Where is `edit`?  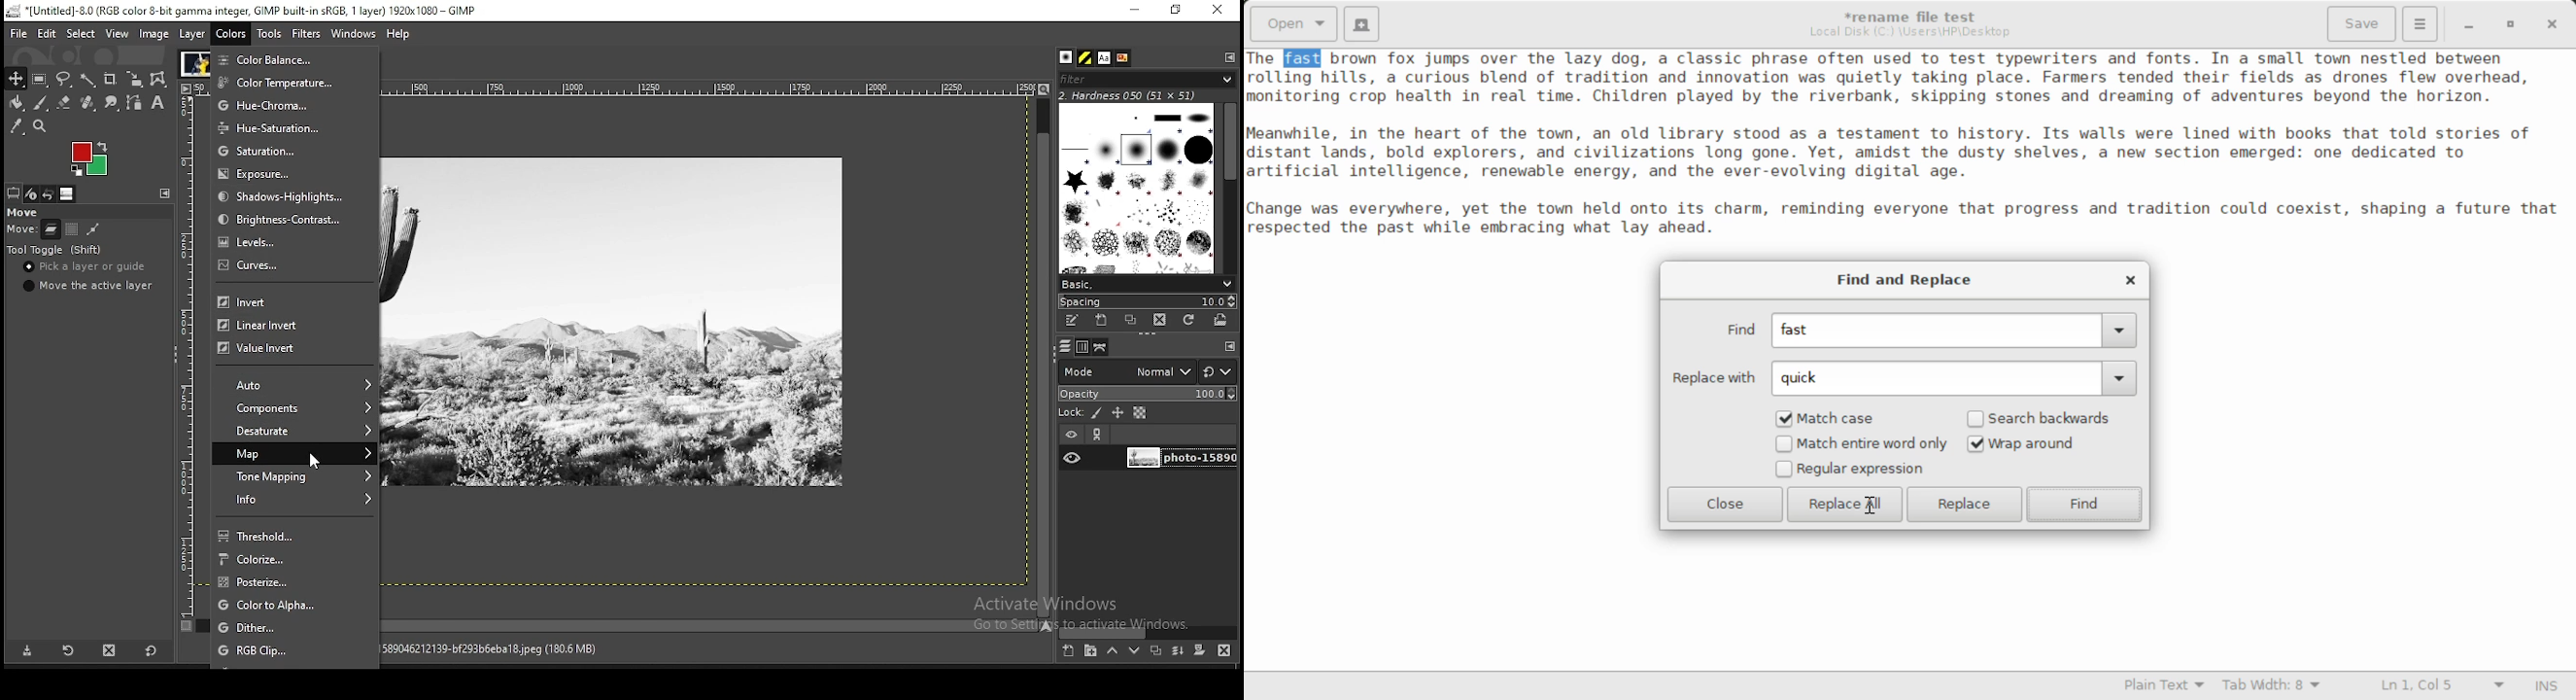 edit is located at coordinates (49, 33).